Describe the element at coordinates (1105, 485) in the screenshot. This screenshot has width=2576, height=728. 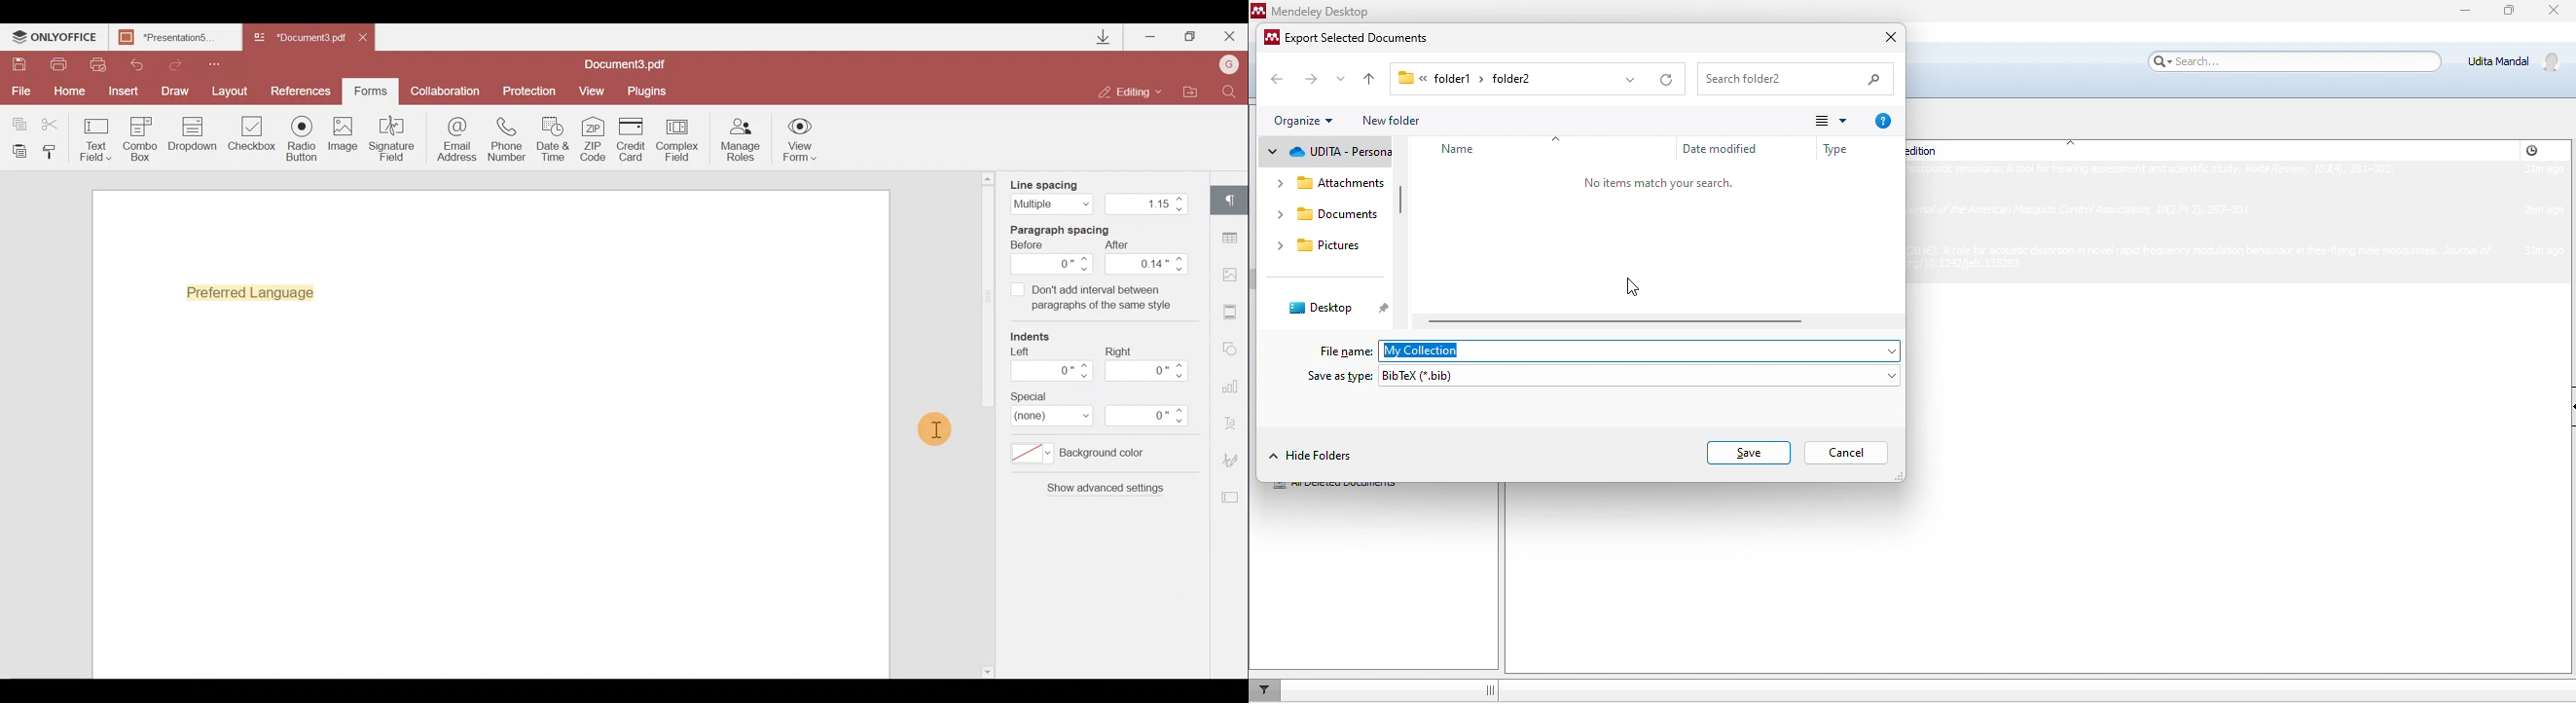
I see `Show advanced settings` at that location.